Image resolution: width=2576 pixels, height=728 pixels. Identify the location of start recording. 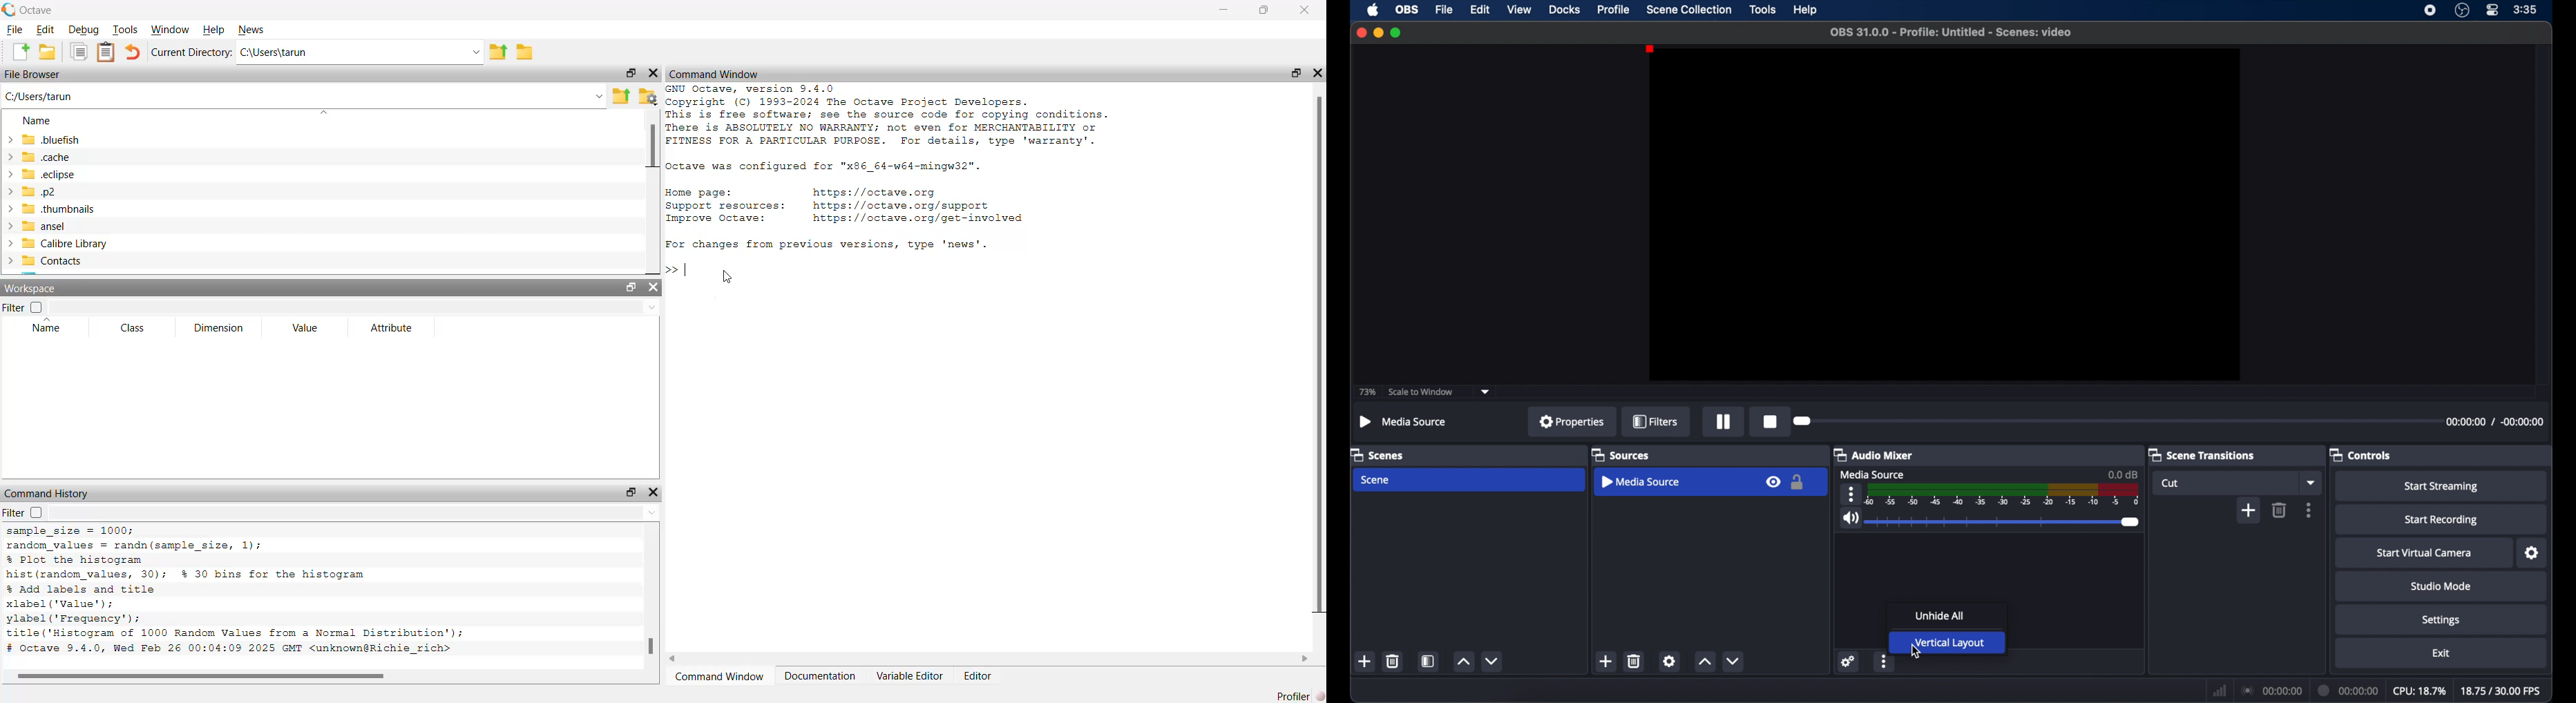
(2442, 521).